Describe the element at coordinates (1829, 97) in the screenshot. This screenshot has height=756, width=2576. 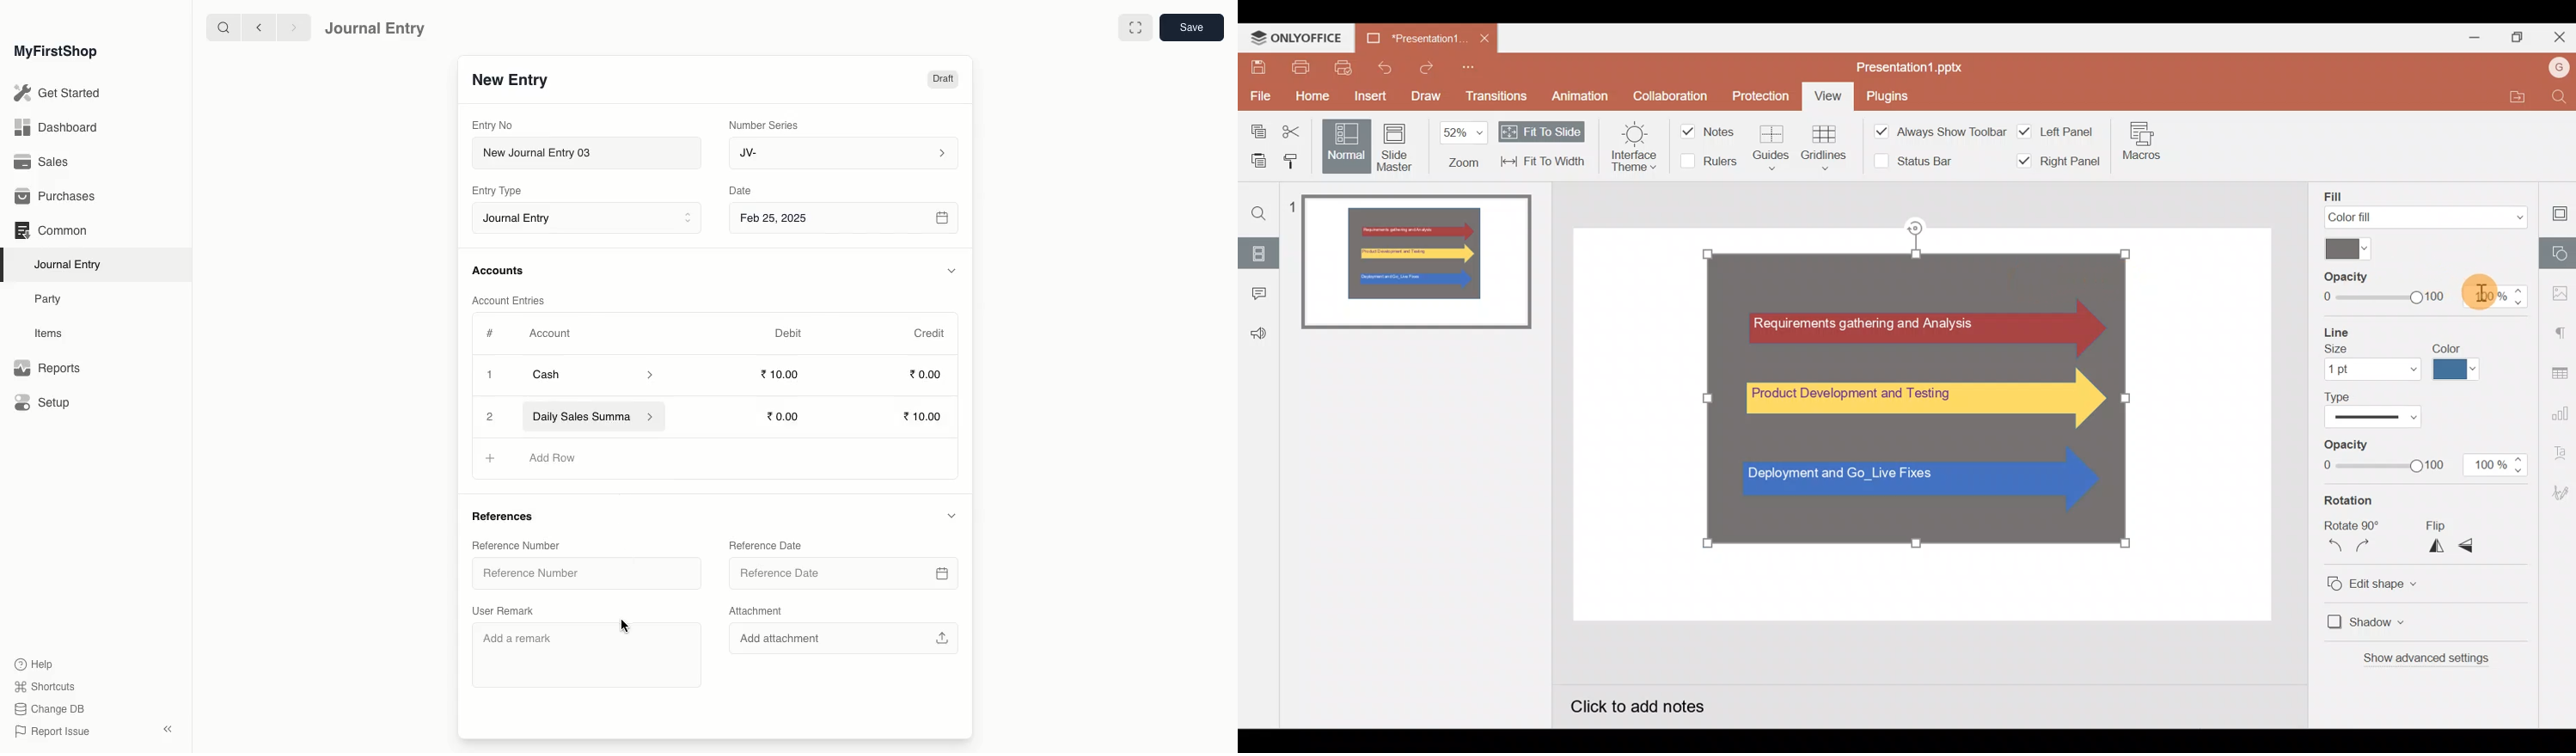
I see `View` at that location.